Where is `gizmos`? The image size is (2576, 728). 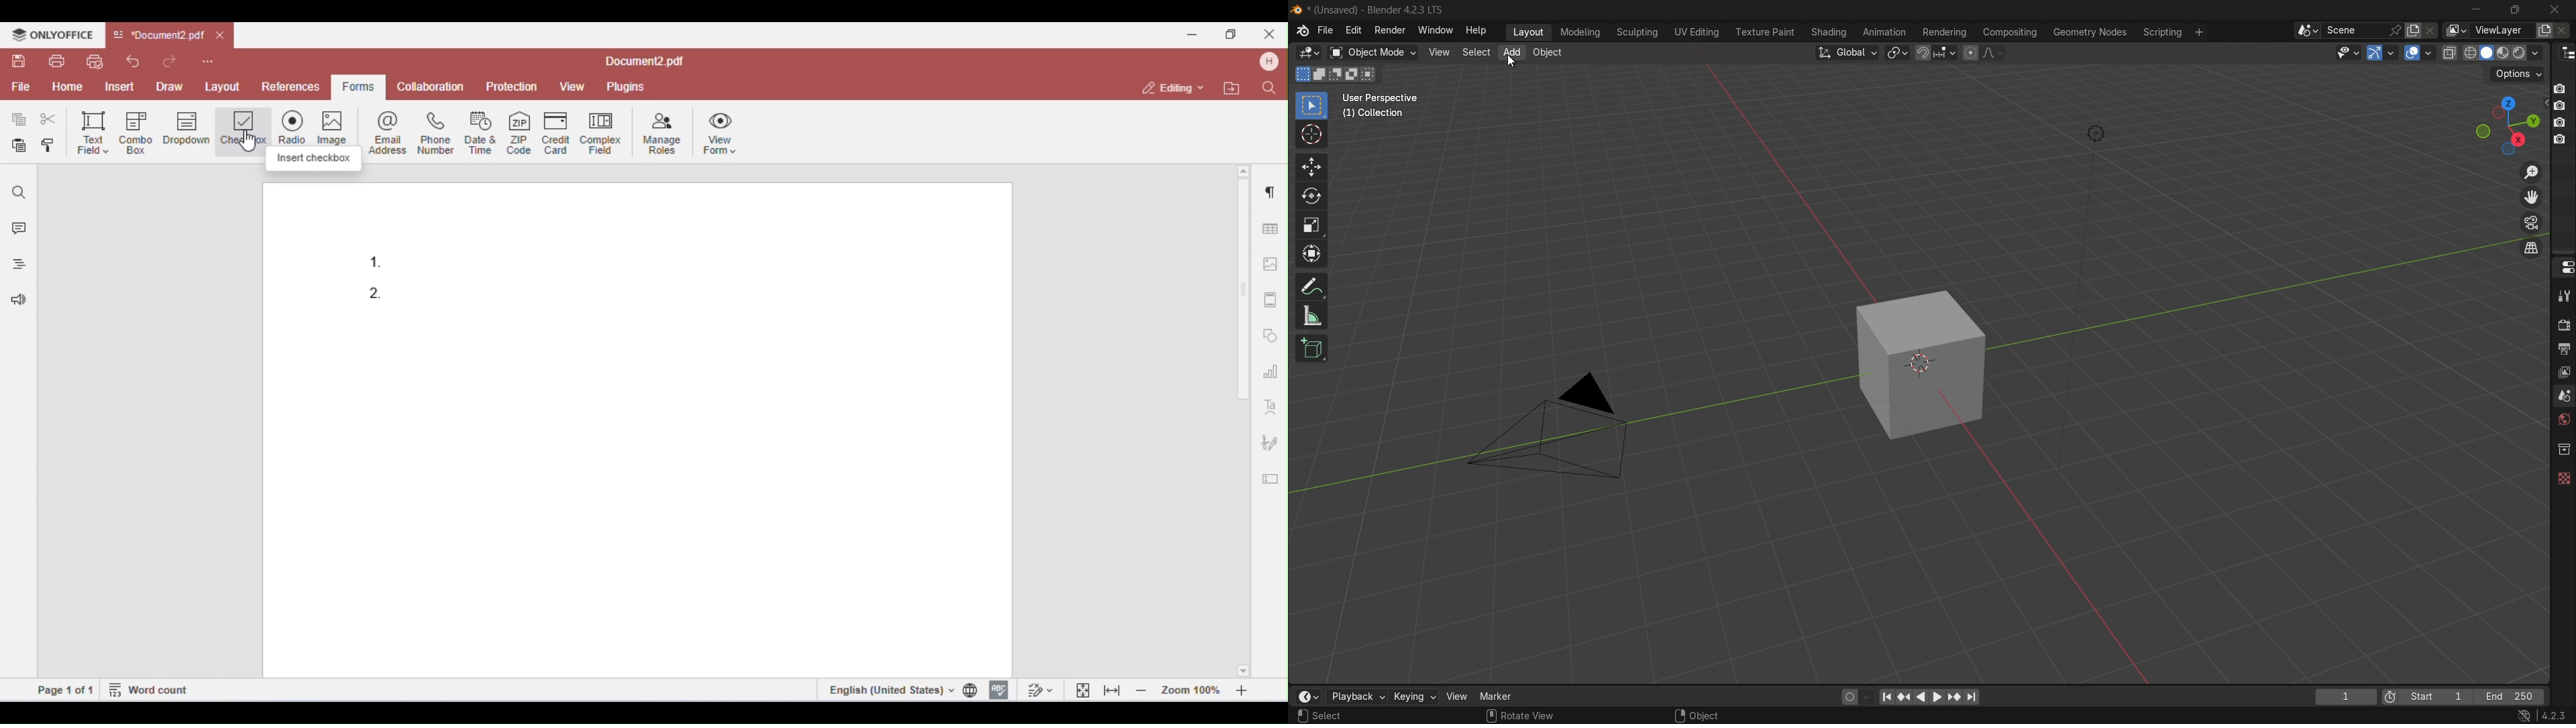
gizmos is located at coordinates (2390, 52).